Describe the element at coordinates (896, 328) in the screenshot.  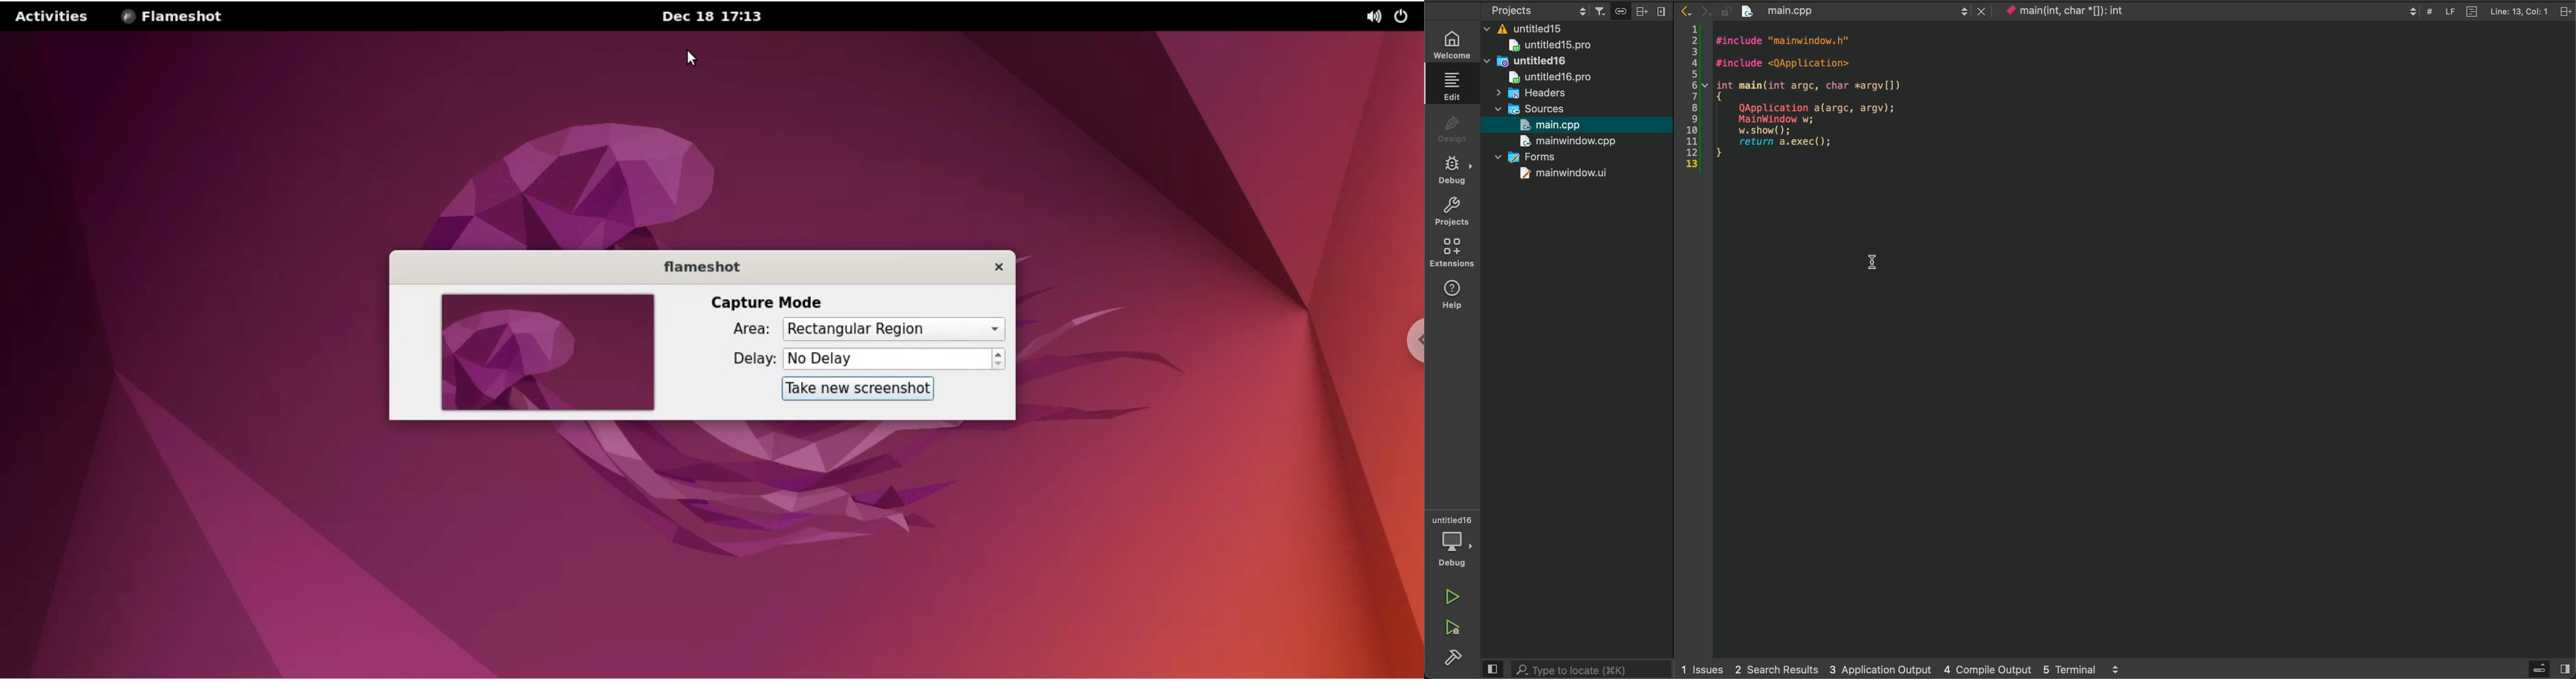
I see `capture area options` at that location.